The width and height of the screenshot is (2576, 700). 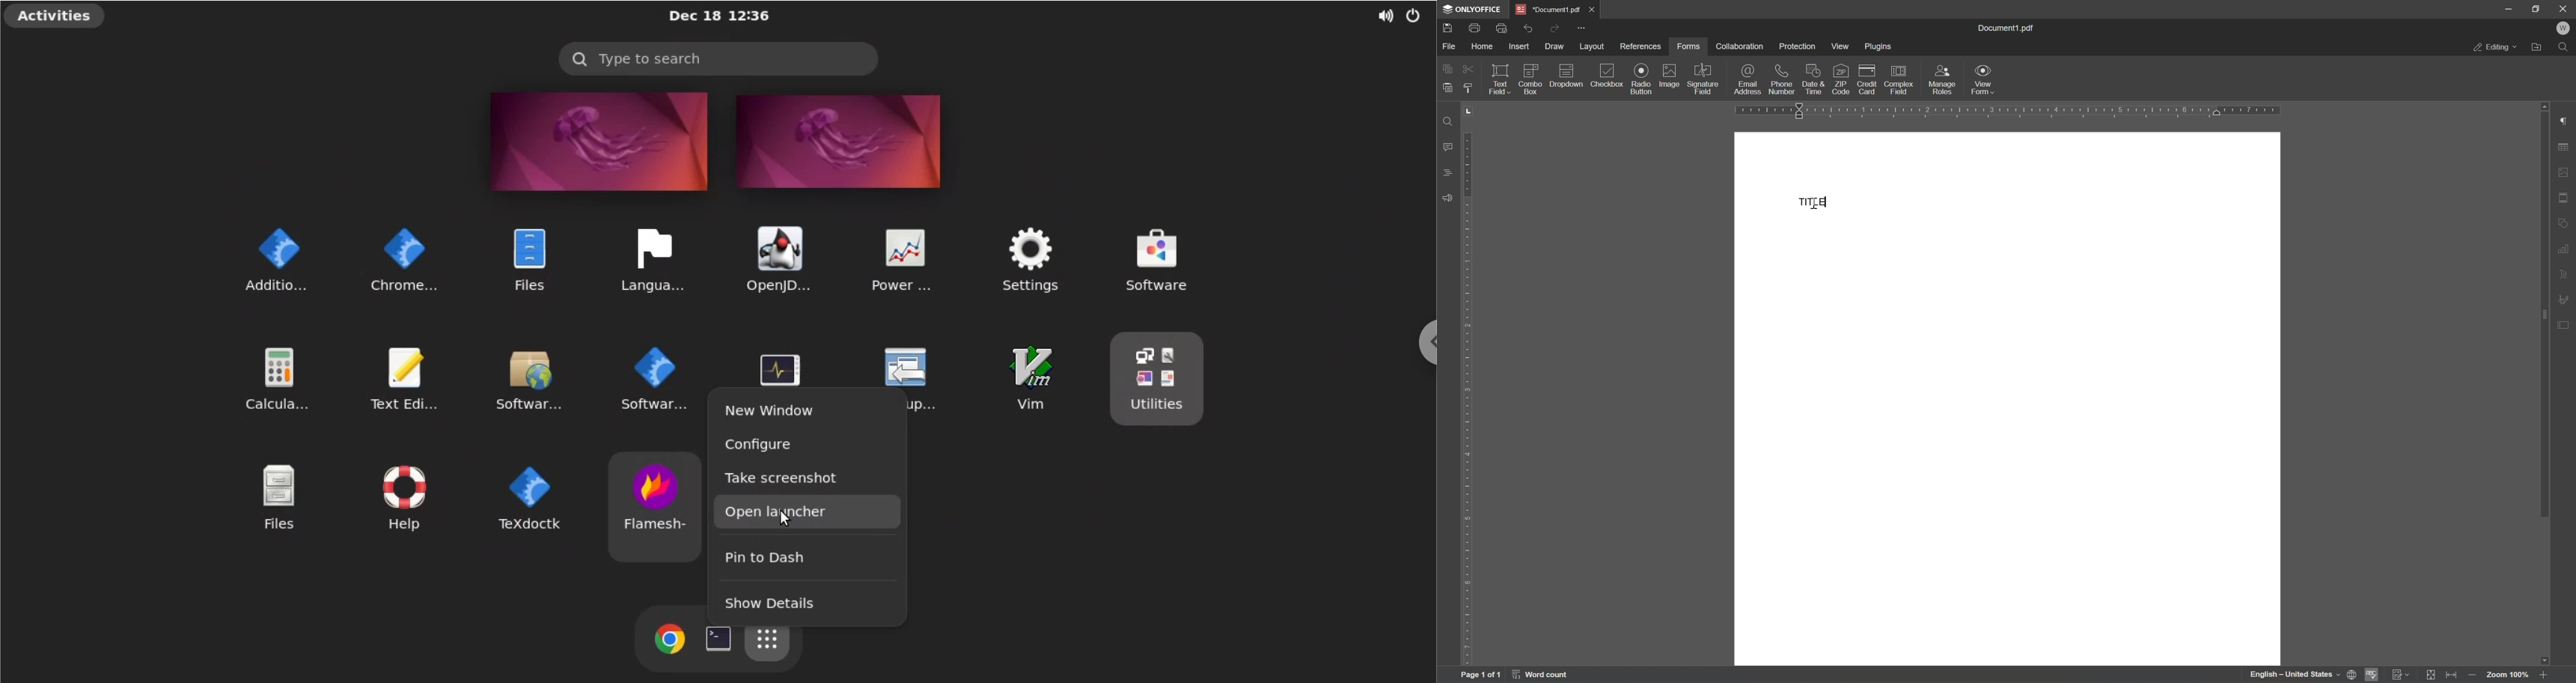 I want to click on ruler, so click(x=1466, y=397).